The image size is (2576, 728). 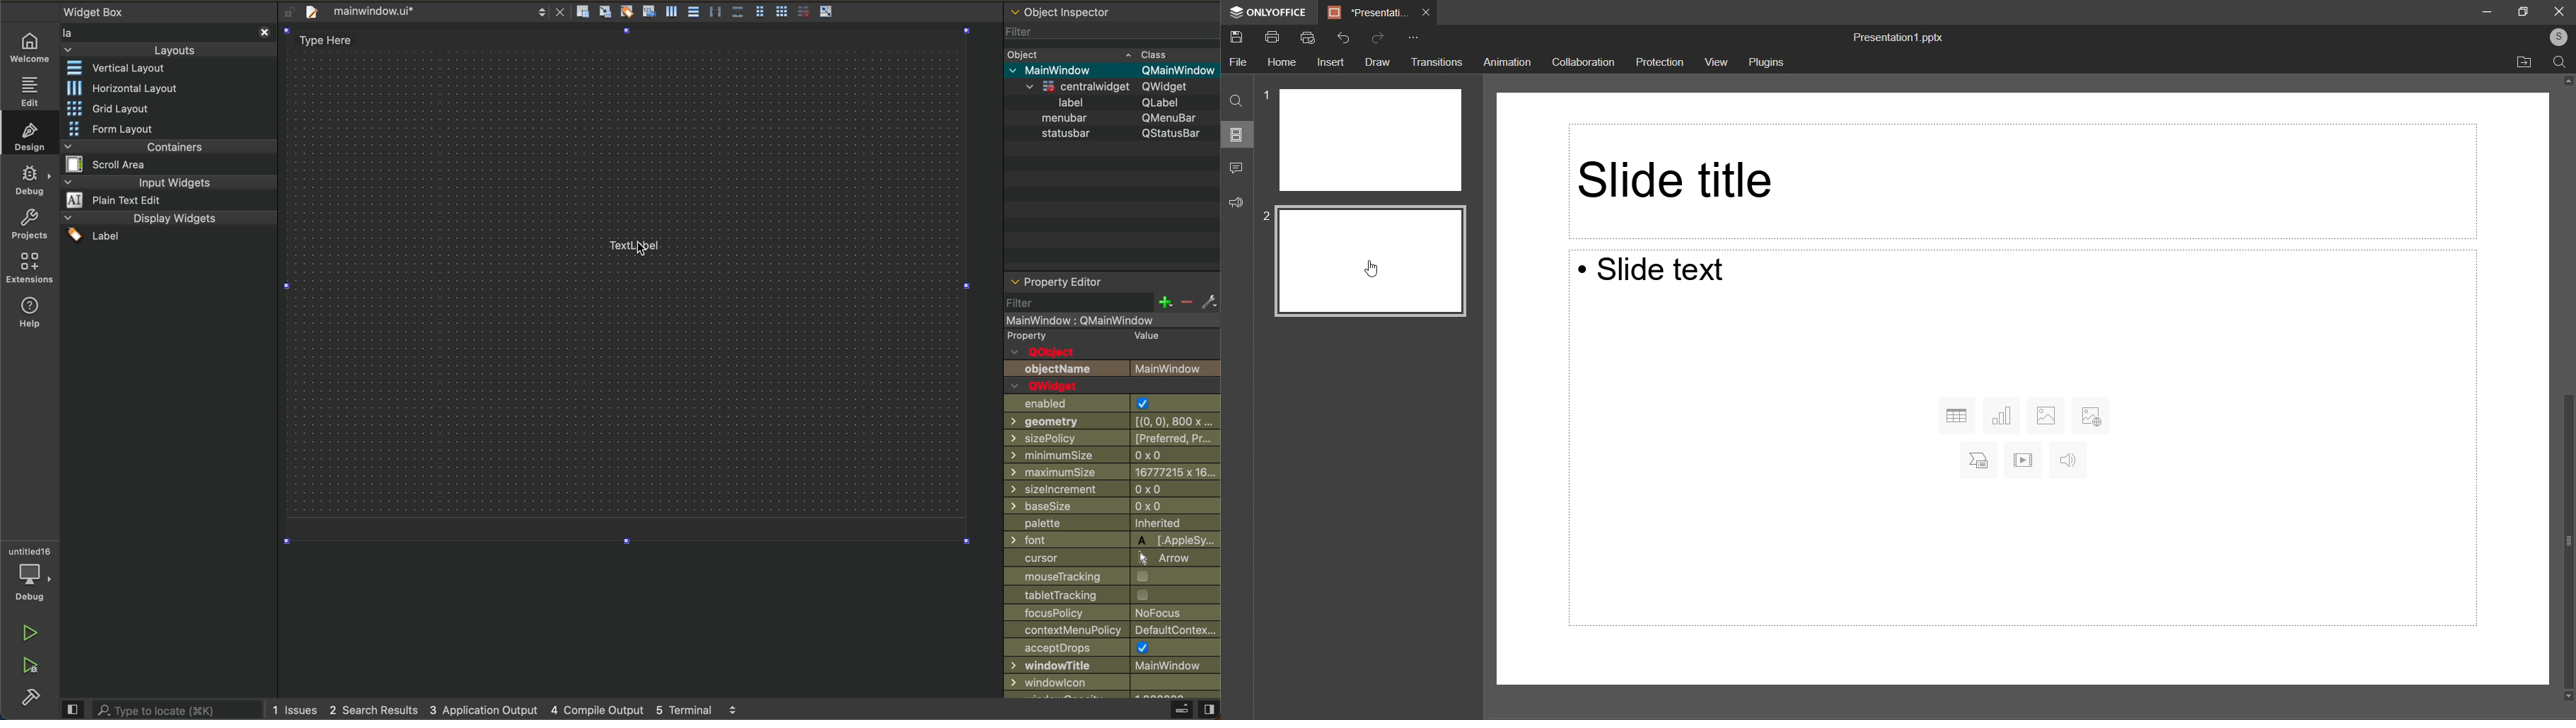 I want to click on Plugins, so click(x=1770, y=64).